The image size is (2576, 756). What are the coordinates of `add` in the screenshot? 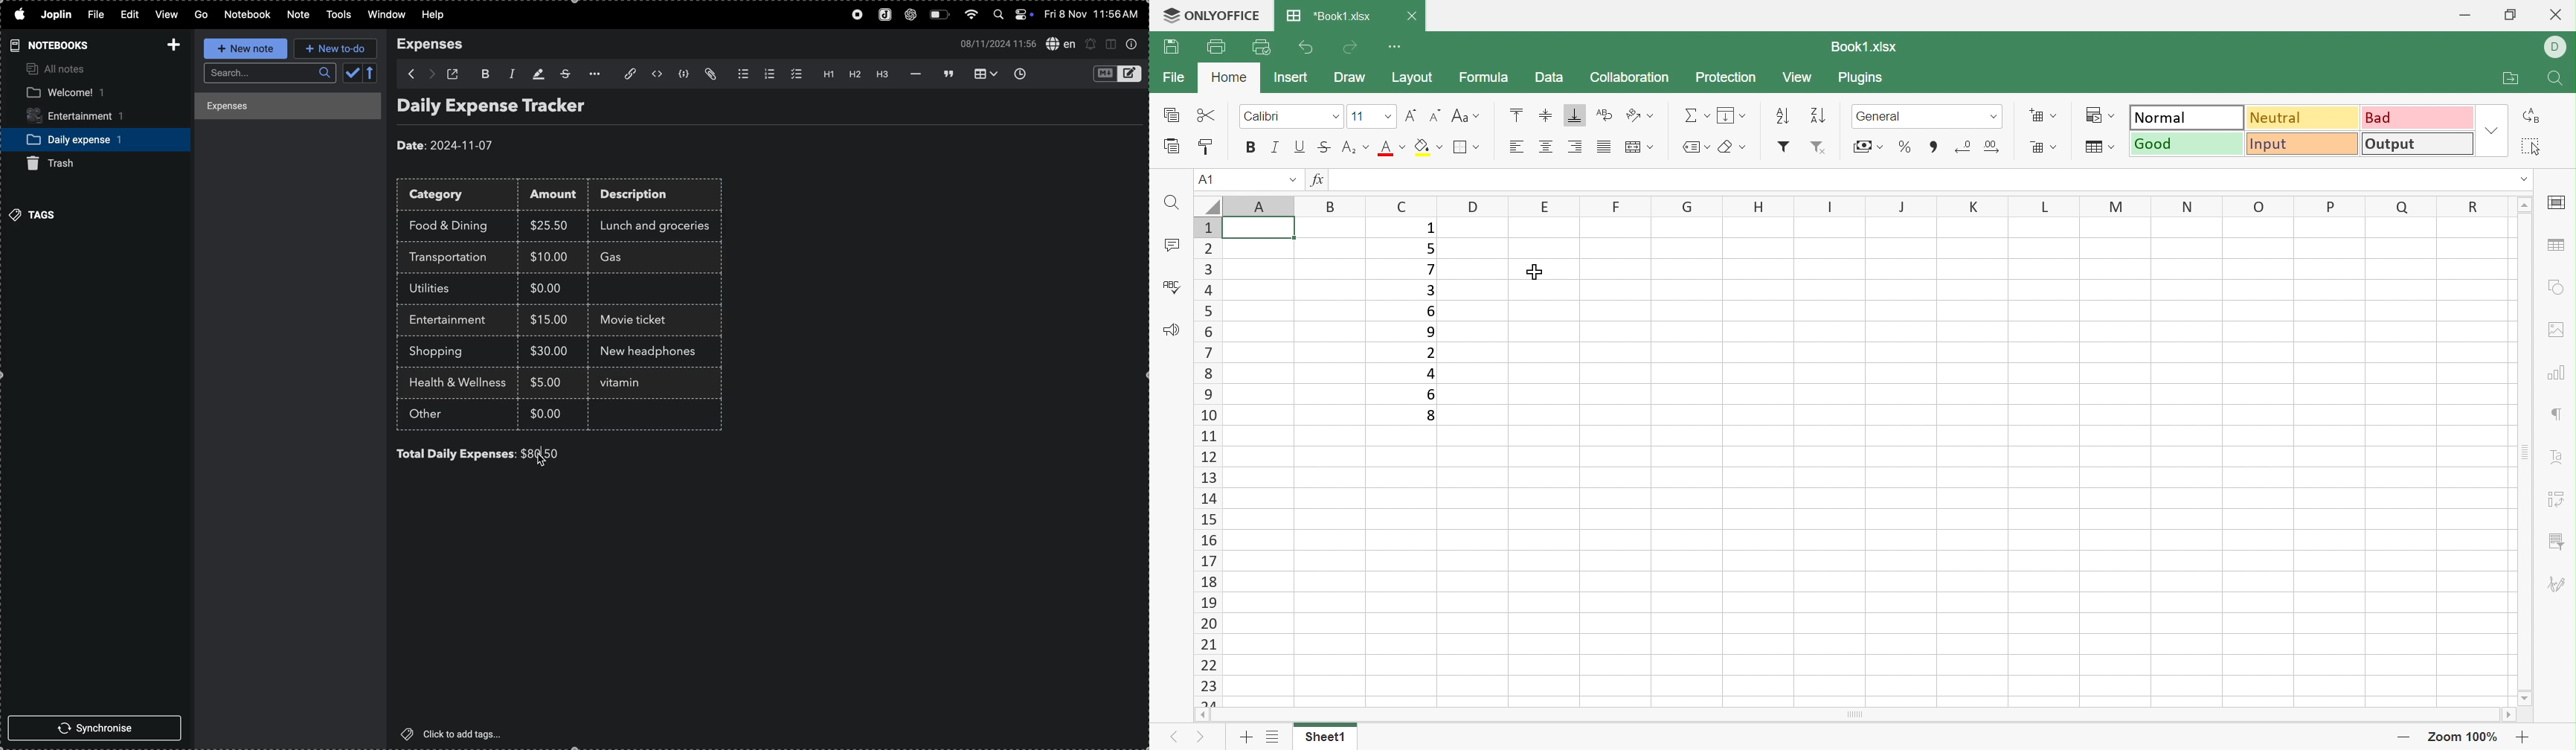 It's located at (171, 42).